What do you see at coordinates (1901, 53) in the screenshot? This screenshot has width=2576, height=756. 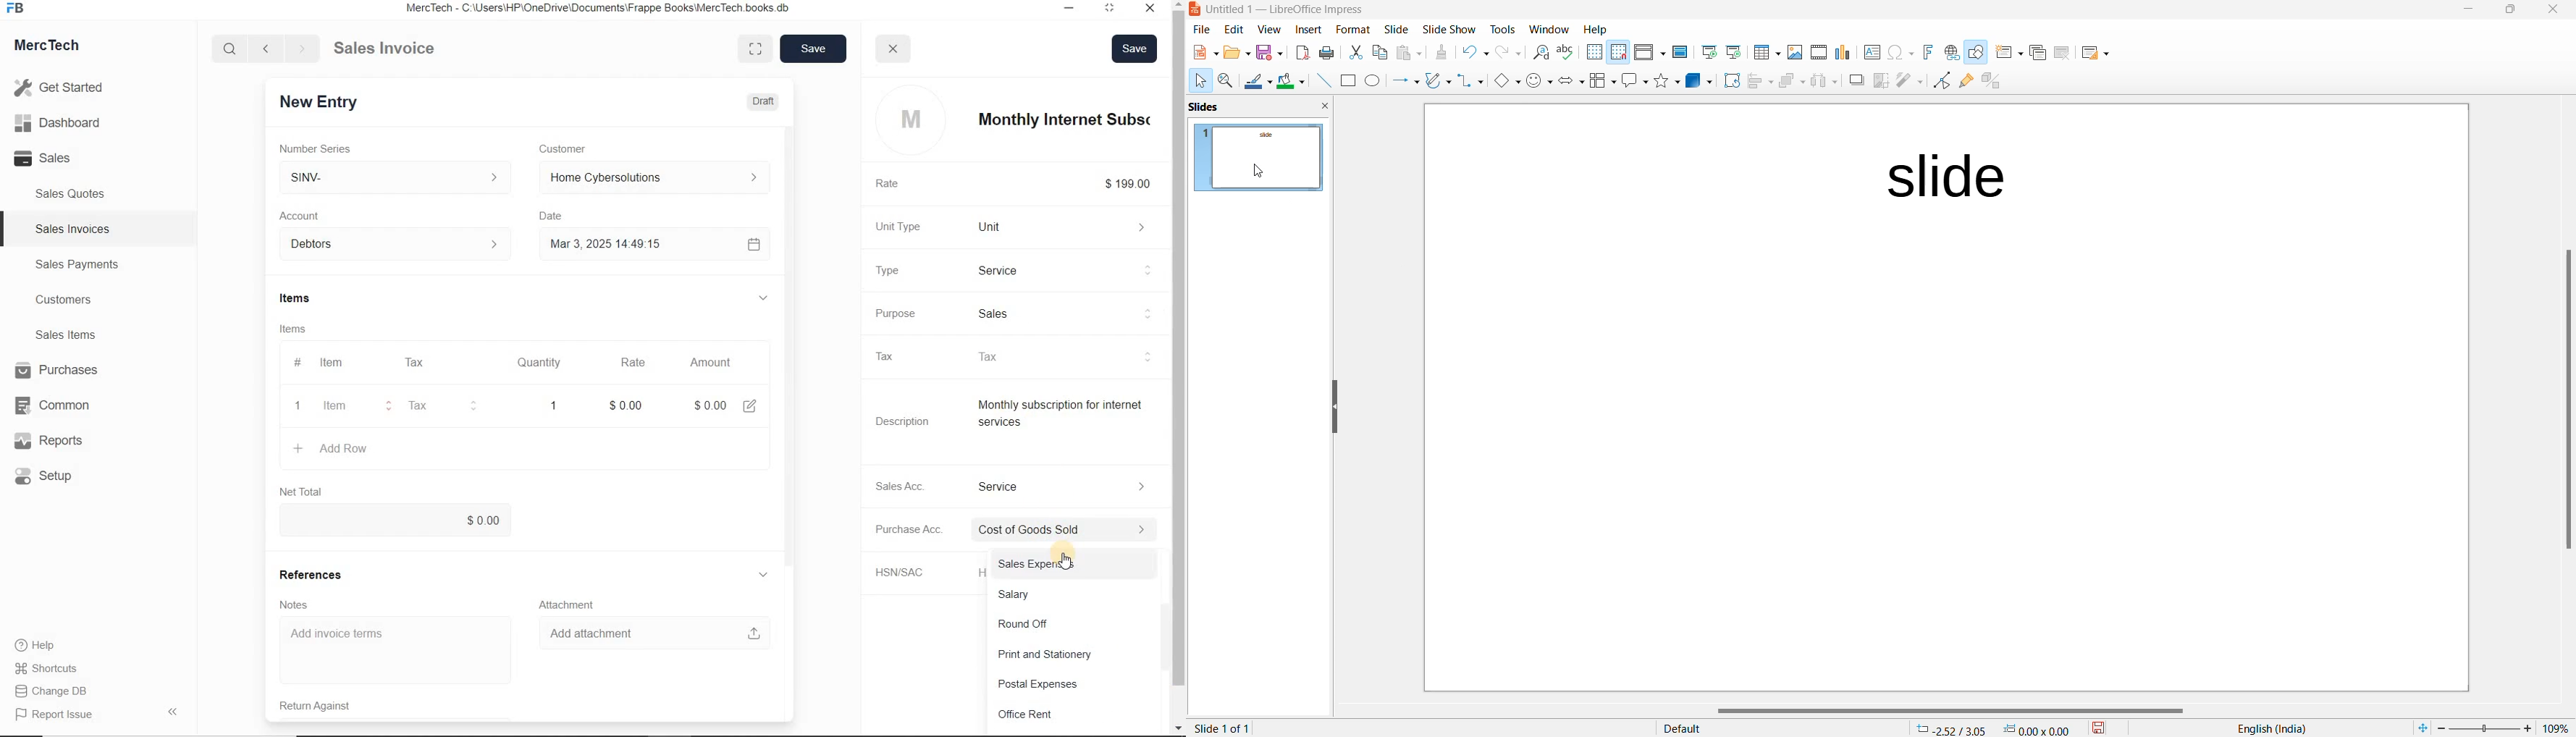 I see `insert special characters` at bounding box center [1901, 53].